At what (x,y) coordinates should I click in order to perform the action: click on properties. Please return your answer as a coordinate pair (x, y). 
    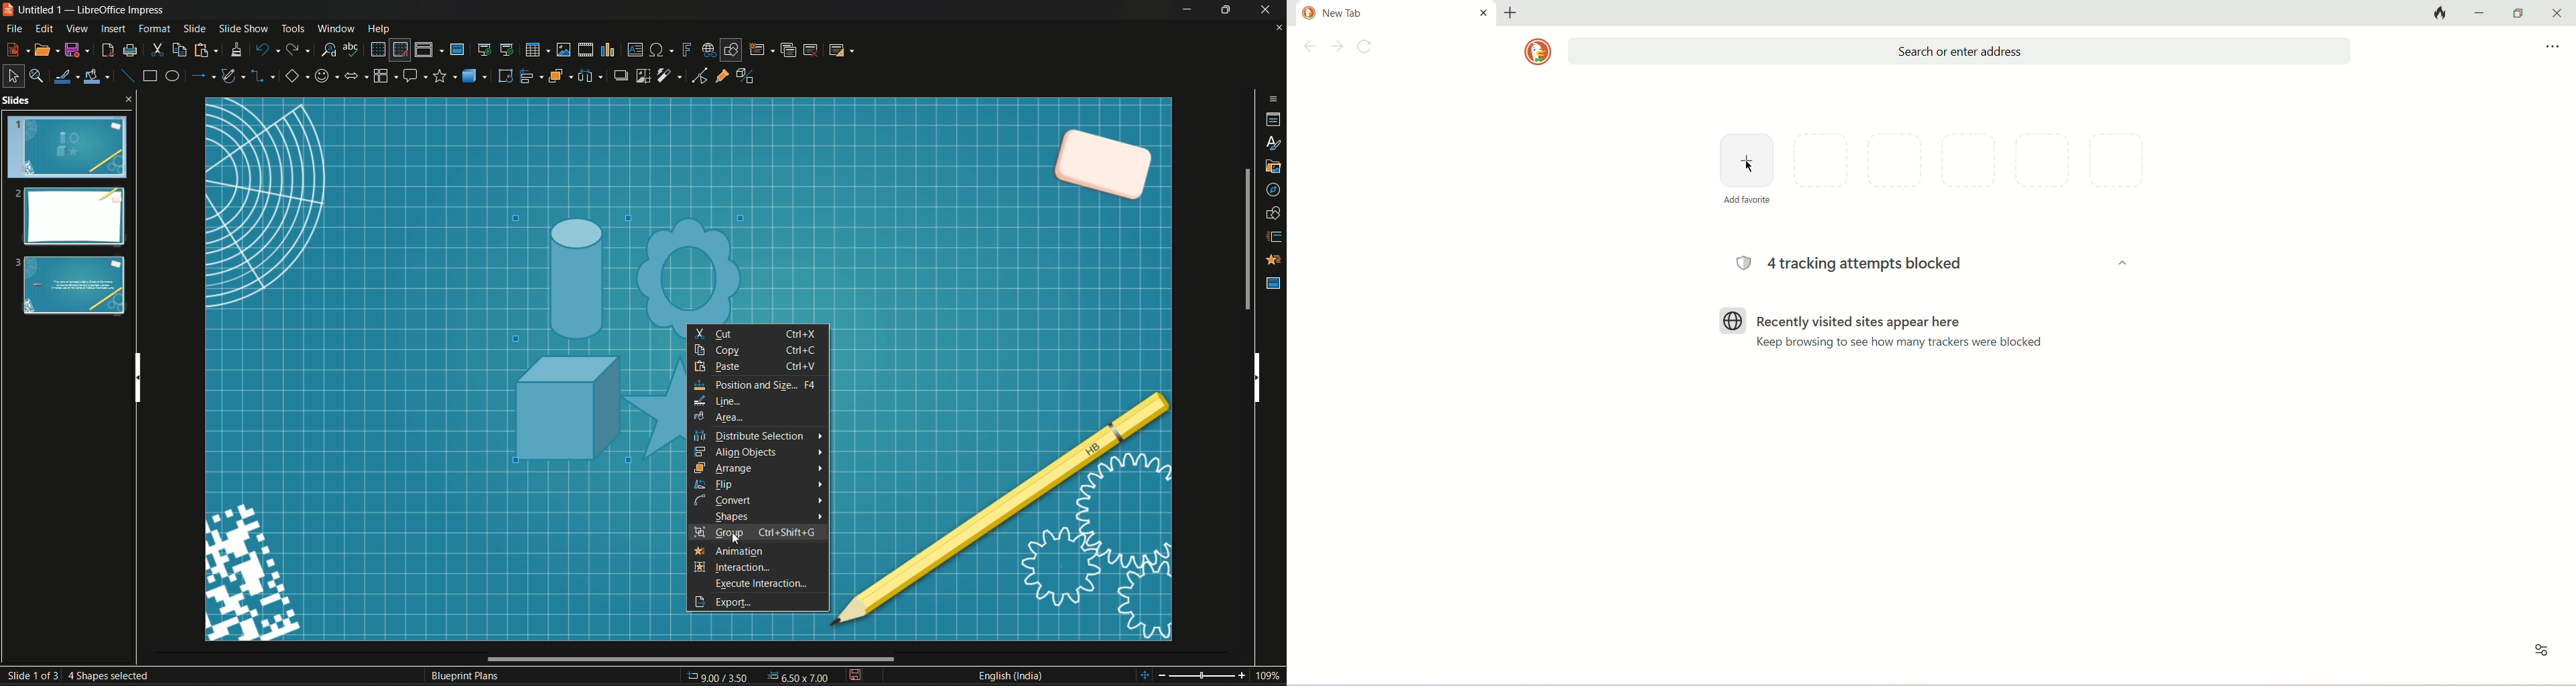
    Looking at the image, I should click on (1274, 121).